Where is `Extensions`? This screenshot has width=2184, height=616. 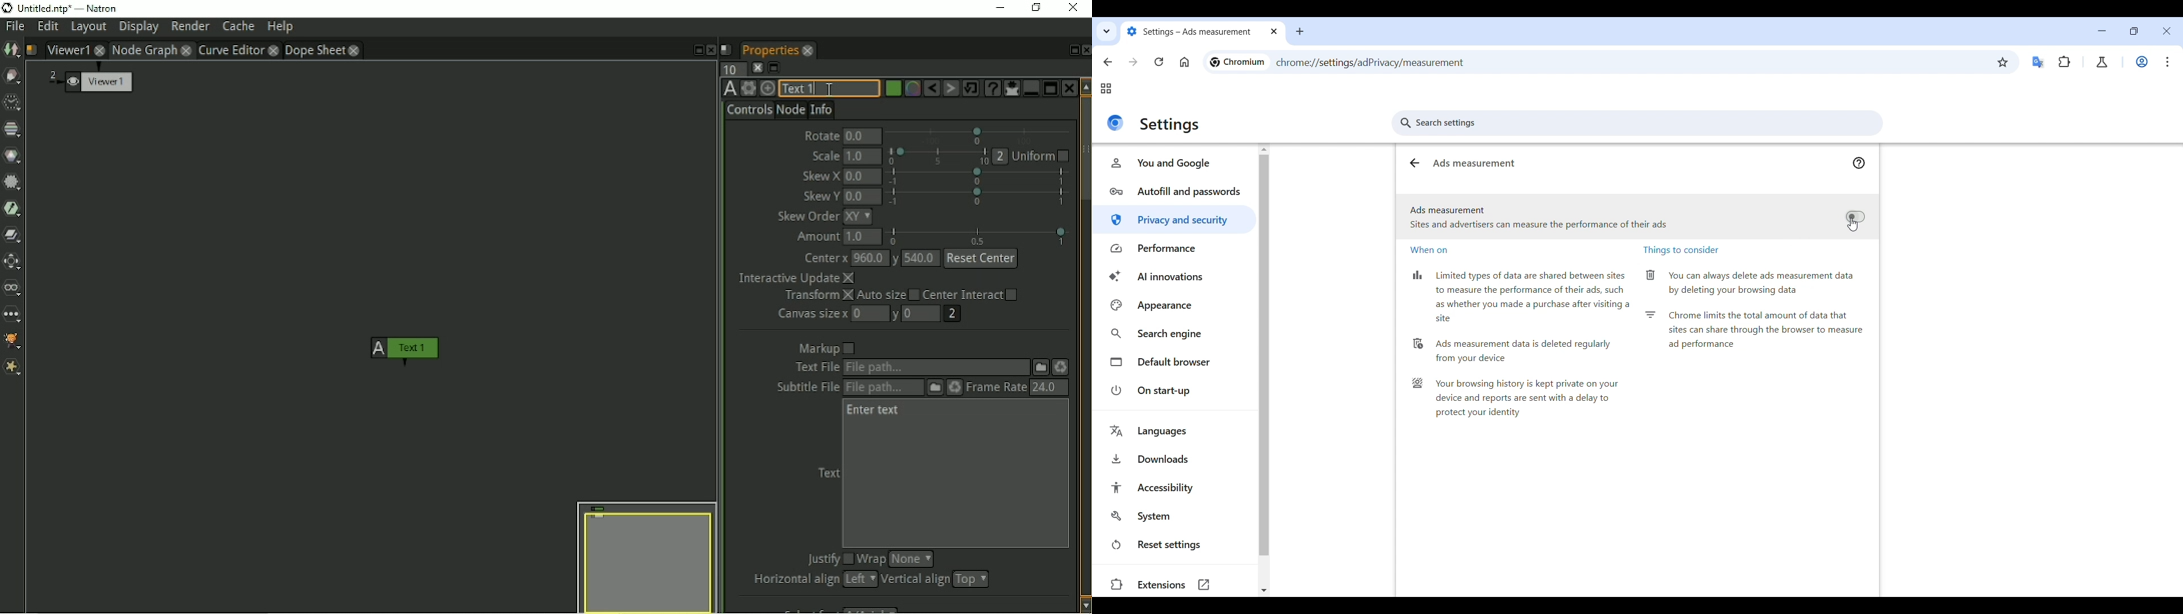
Extensions is located at coordinates (1170, 586).